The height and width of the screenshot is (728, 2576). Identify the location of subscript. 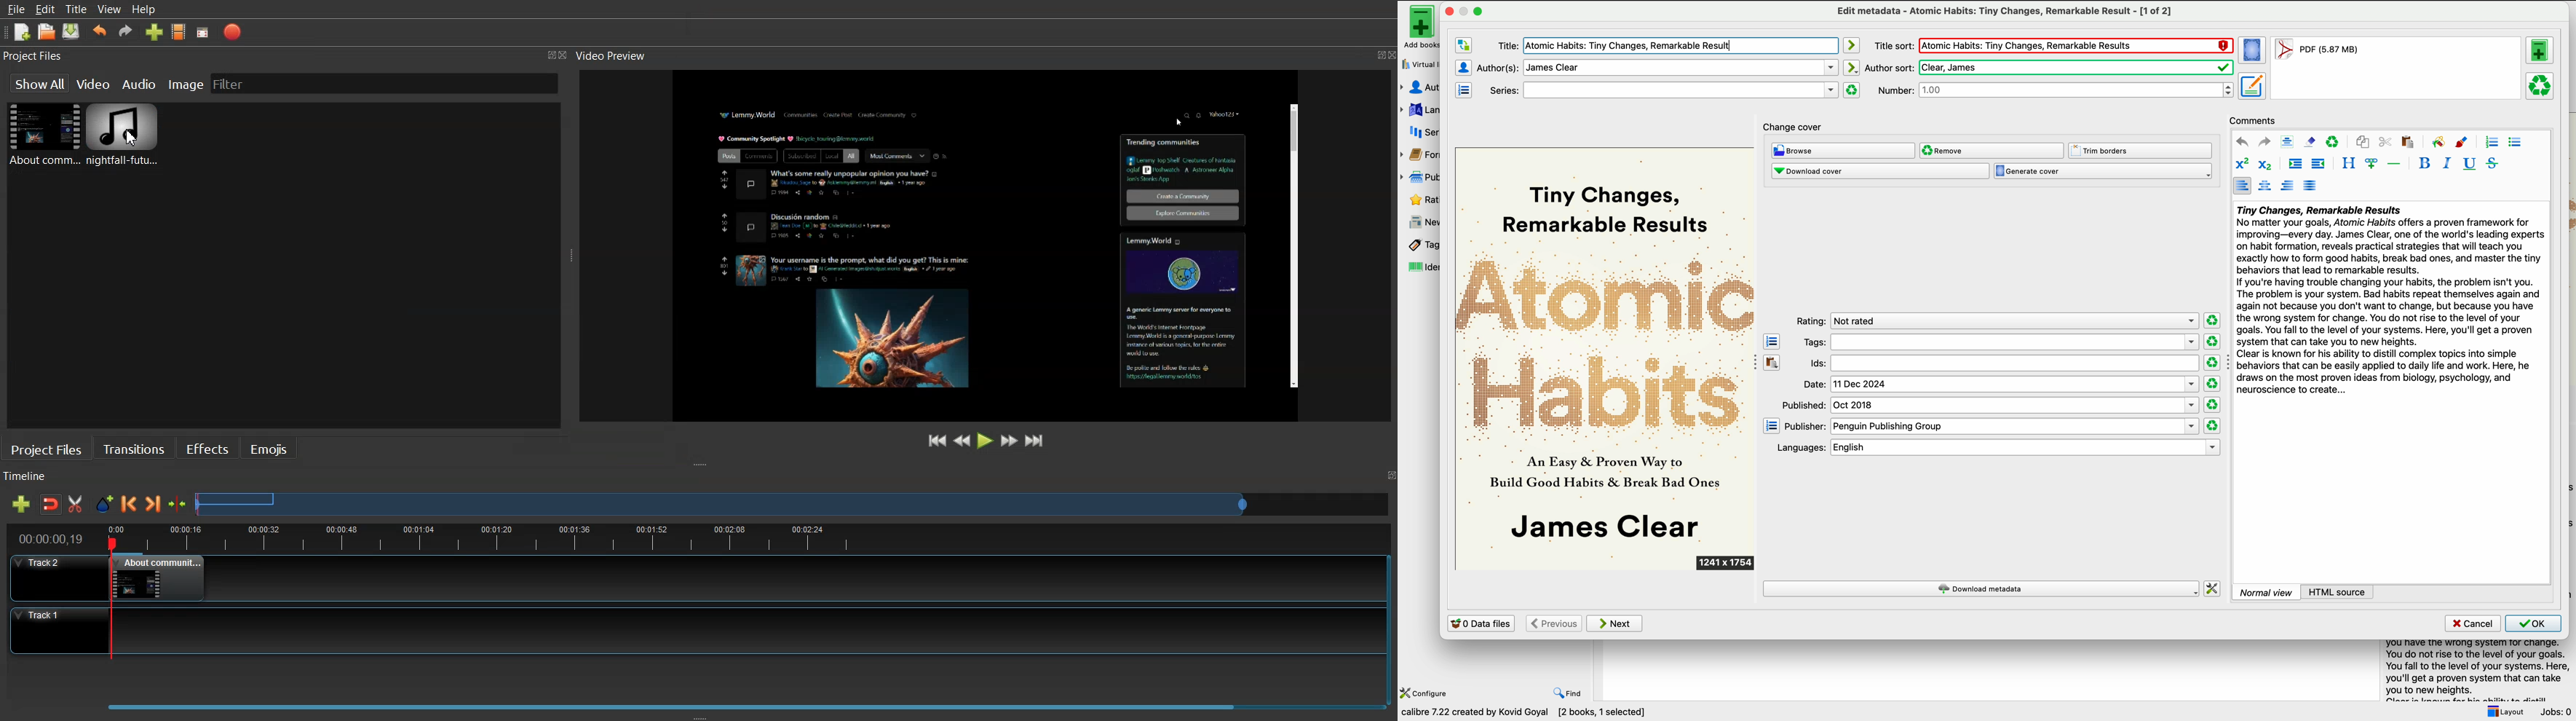
(2267, 164).